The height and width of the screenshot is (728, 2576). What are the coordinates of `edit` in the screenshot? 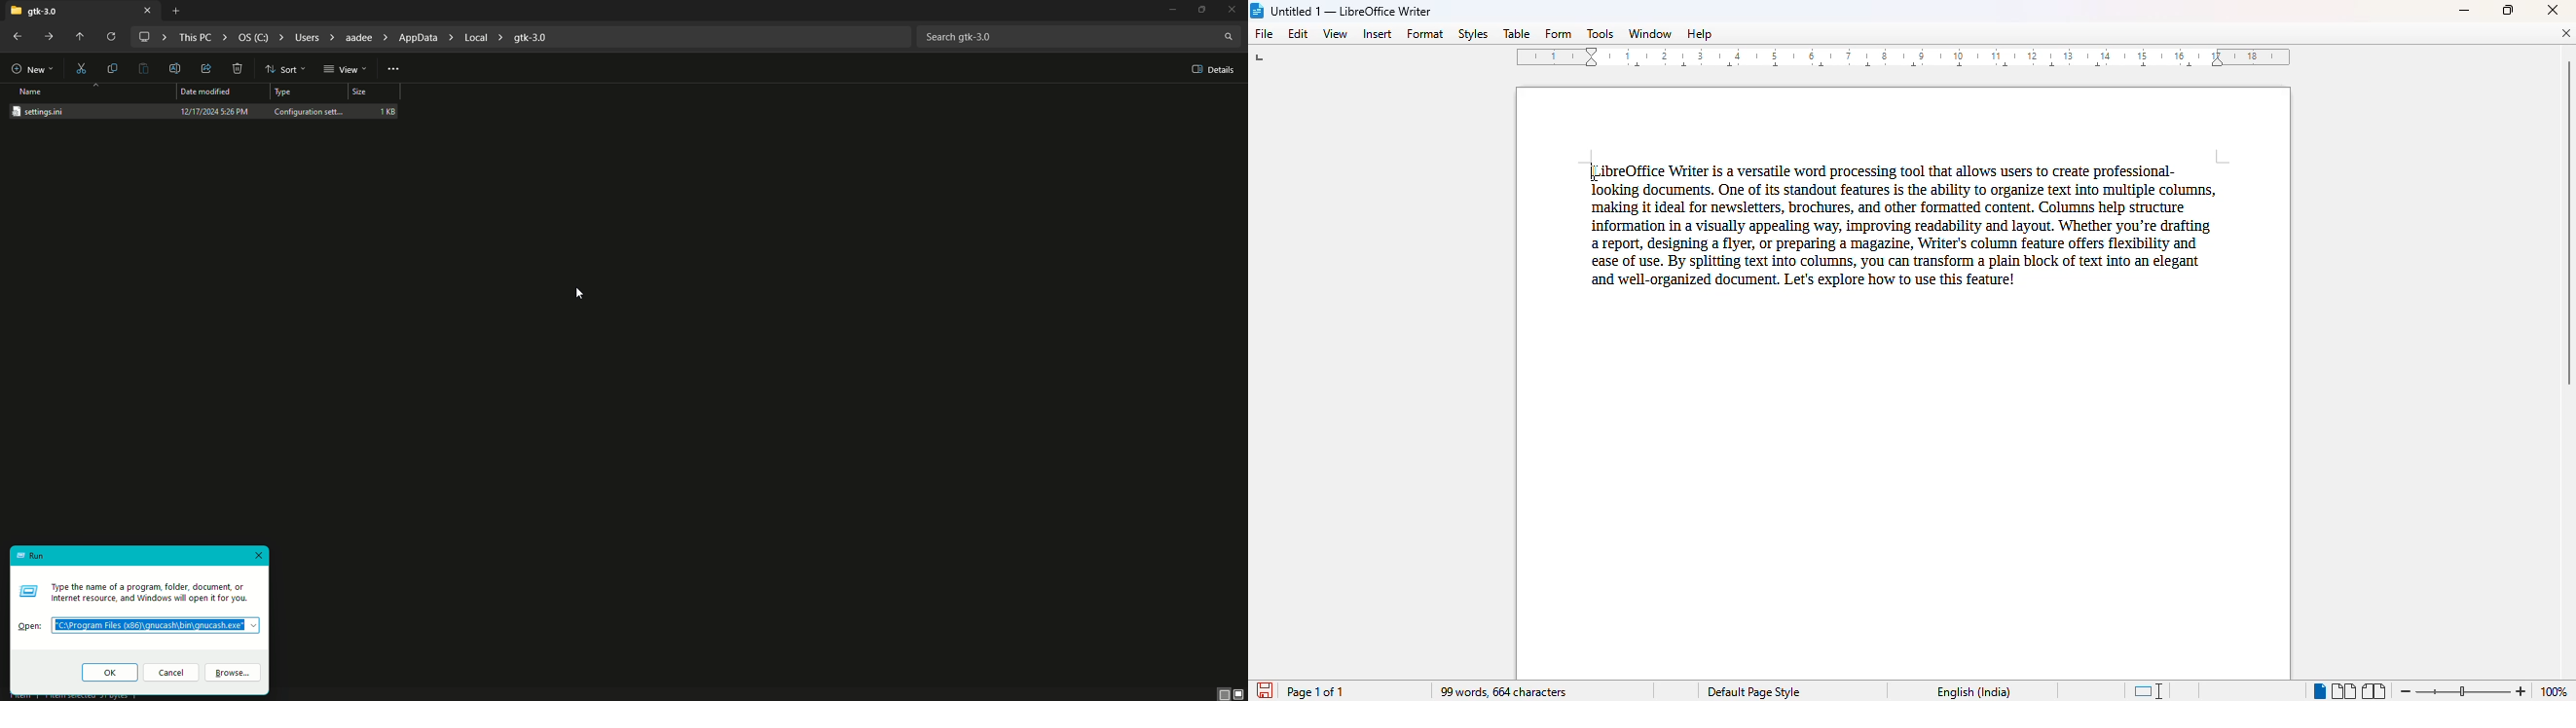 It's located at (1299, 33).